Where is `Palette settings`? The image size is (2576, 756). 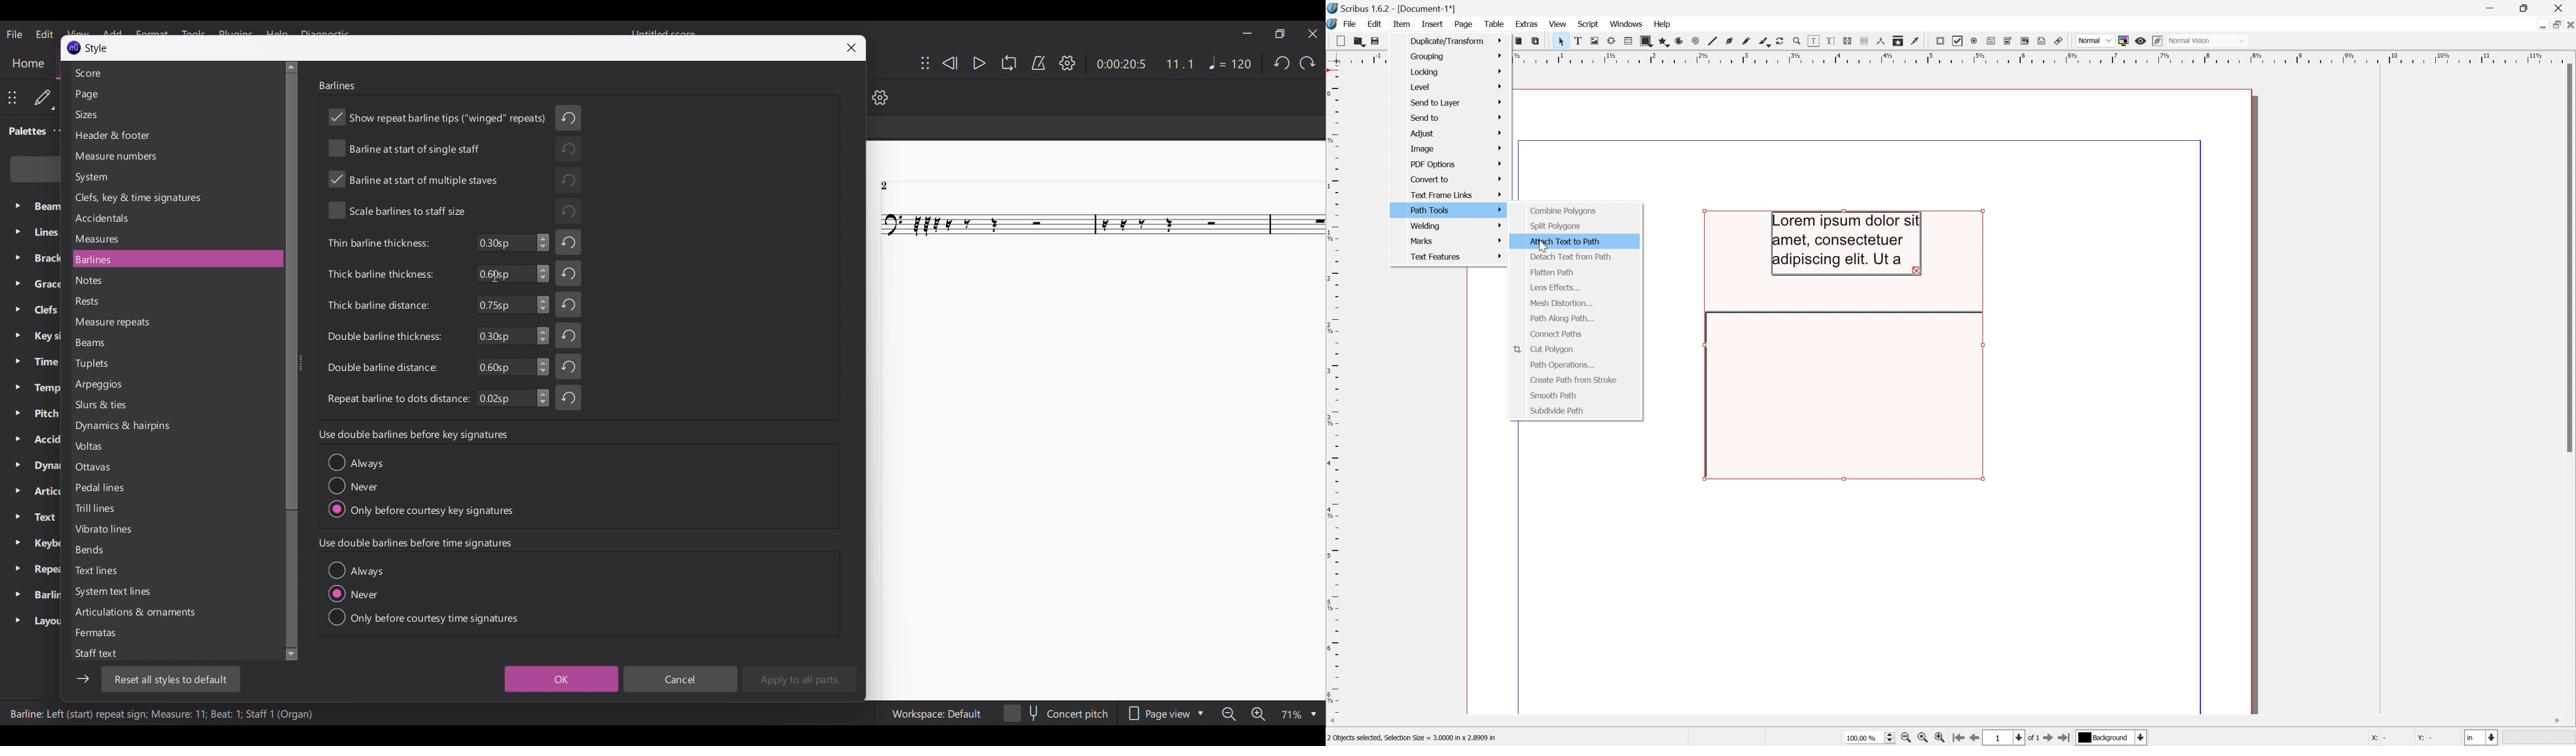 Palette settings is located at coordinates (60, 131).